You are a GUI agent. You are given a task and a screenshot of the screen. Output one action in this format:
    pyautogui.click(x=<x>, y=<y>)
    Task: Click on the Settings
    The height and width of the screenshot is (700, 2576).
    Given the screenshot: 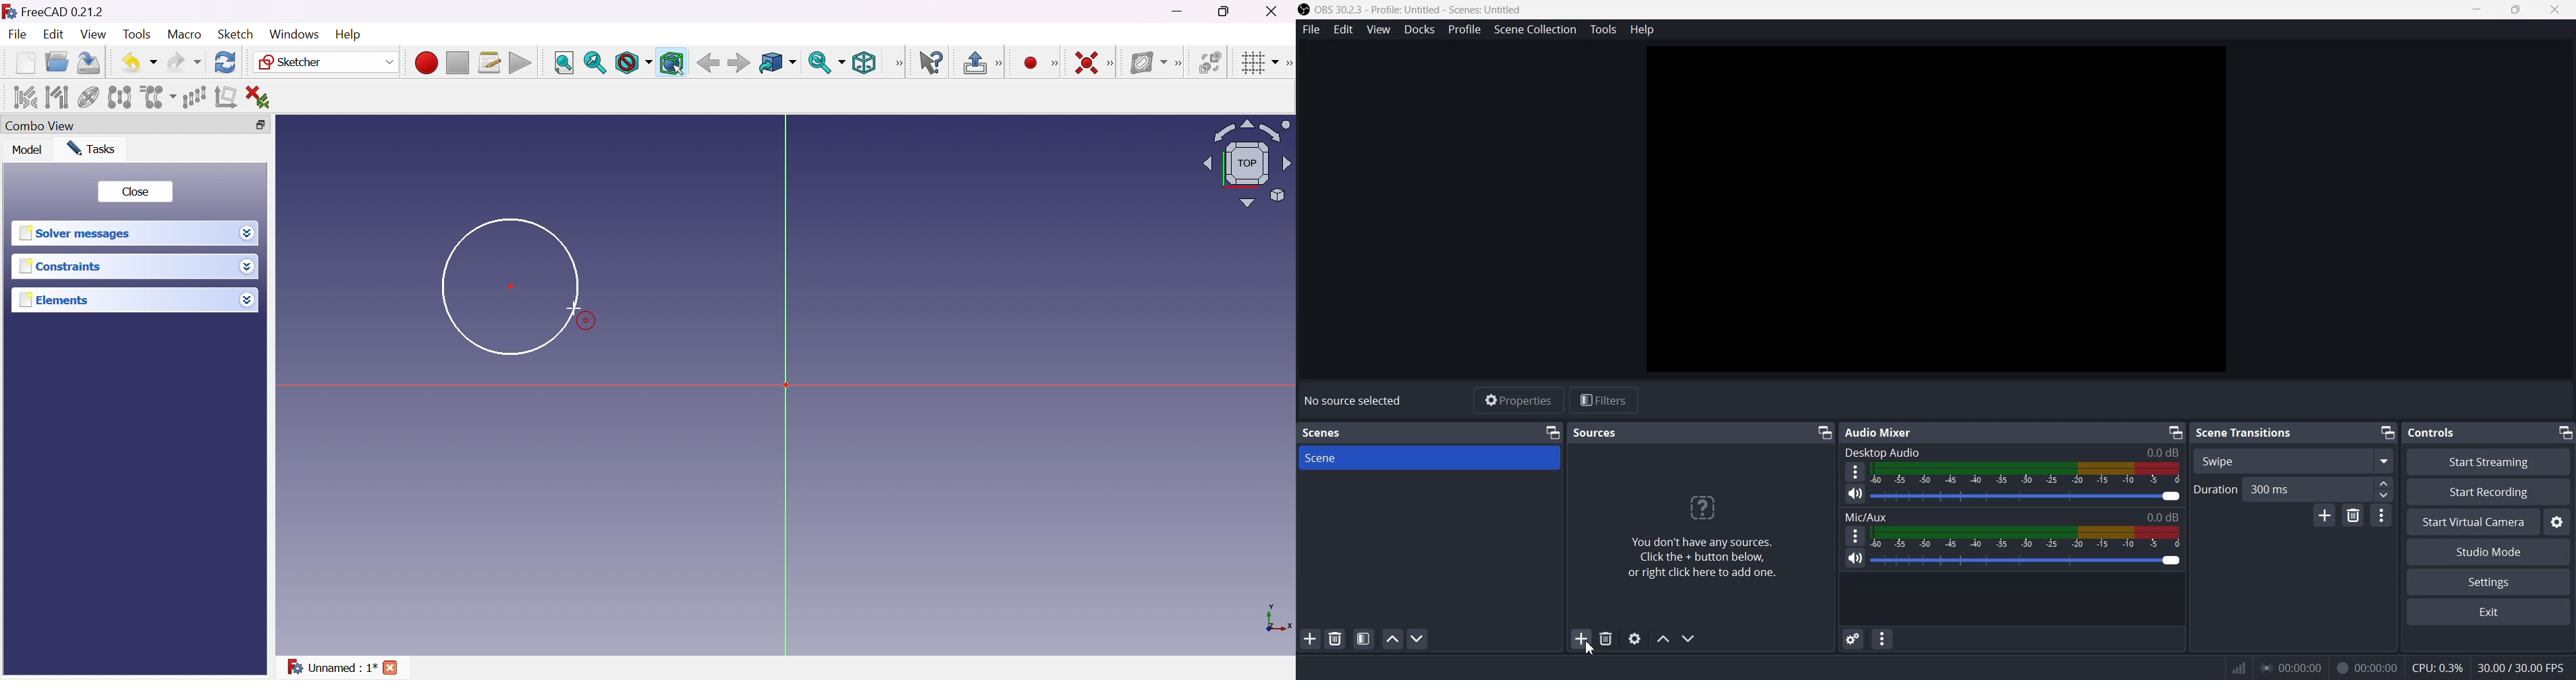 What is the action you would take?
    pyautogui.click(x=2488, y=583)
    